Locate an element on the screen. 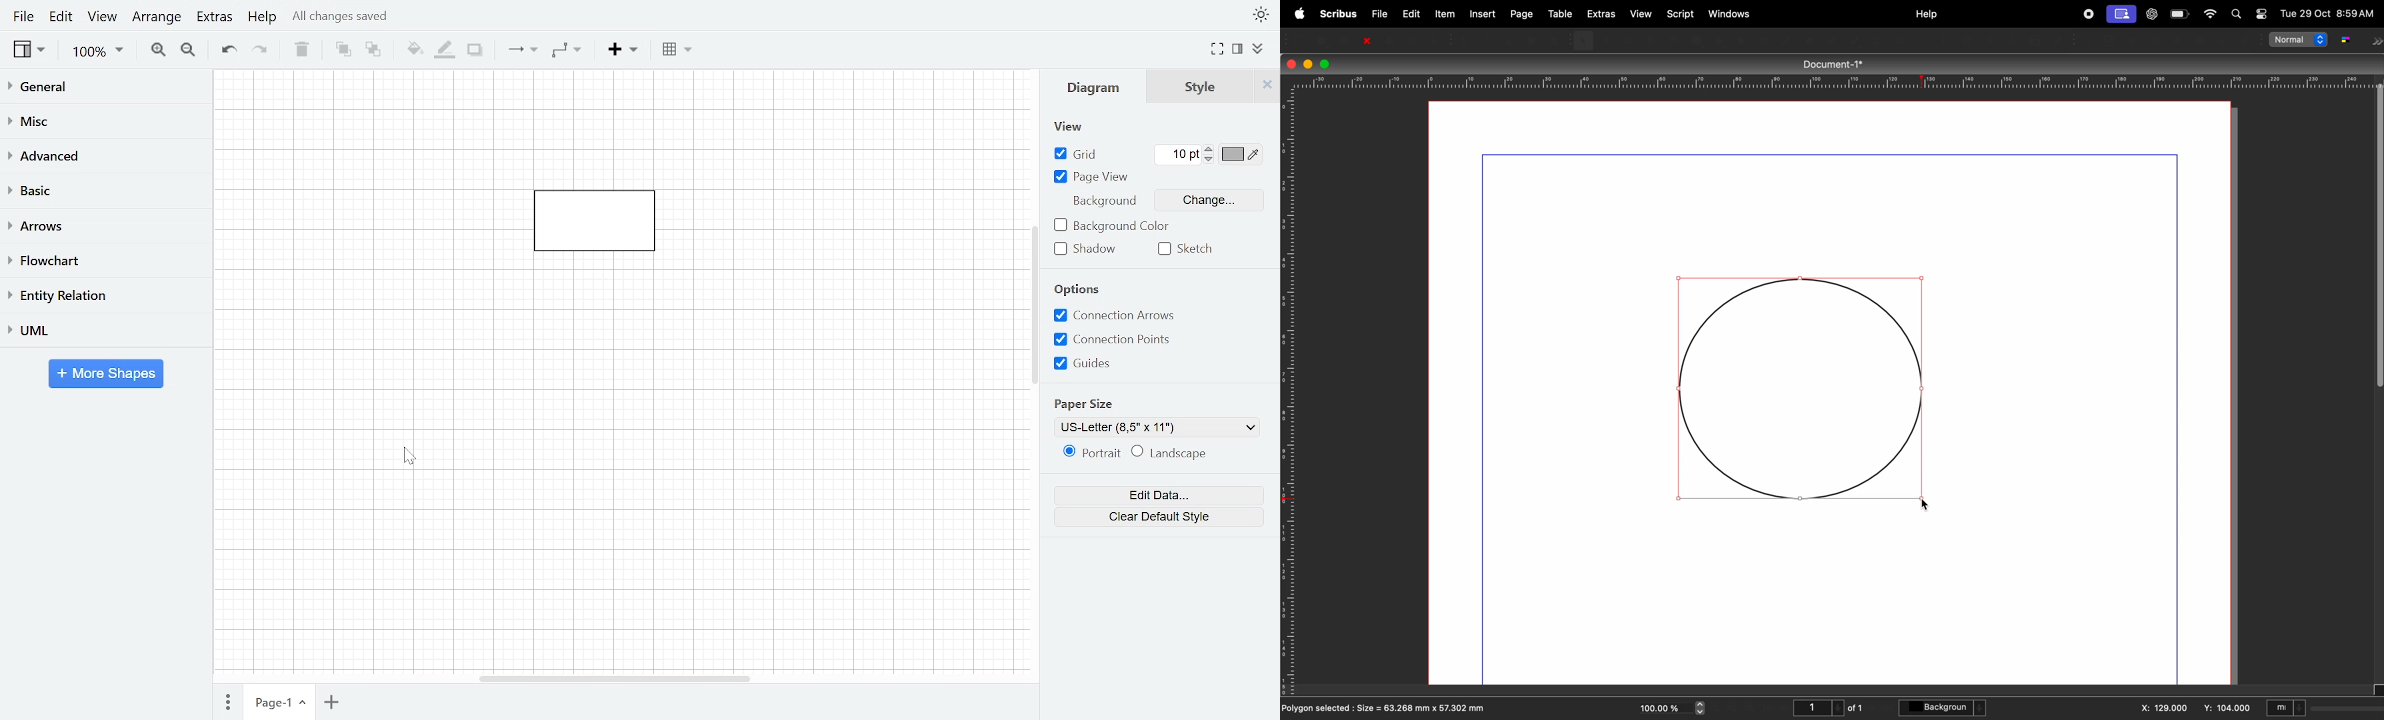 The height and width of the screenshot is (728, 2408). cursor is located at coordinates (1927, 505).